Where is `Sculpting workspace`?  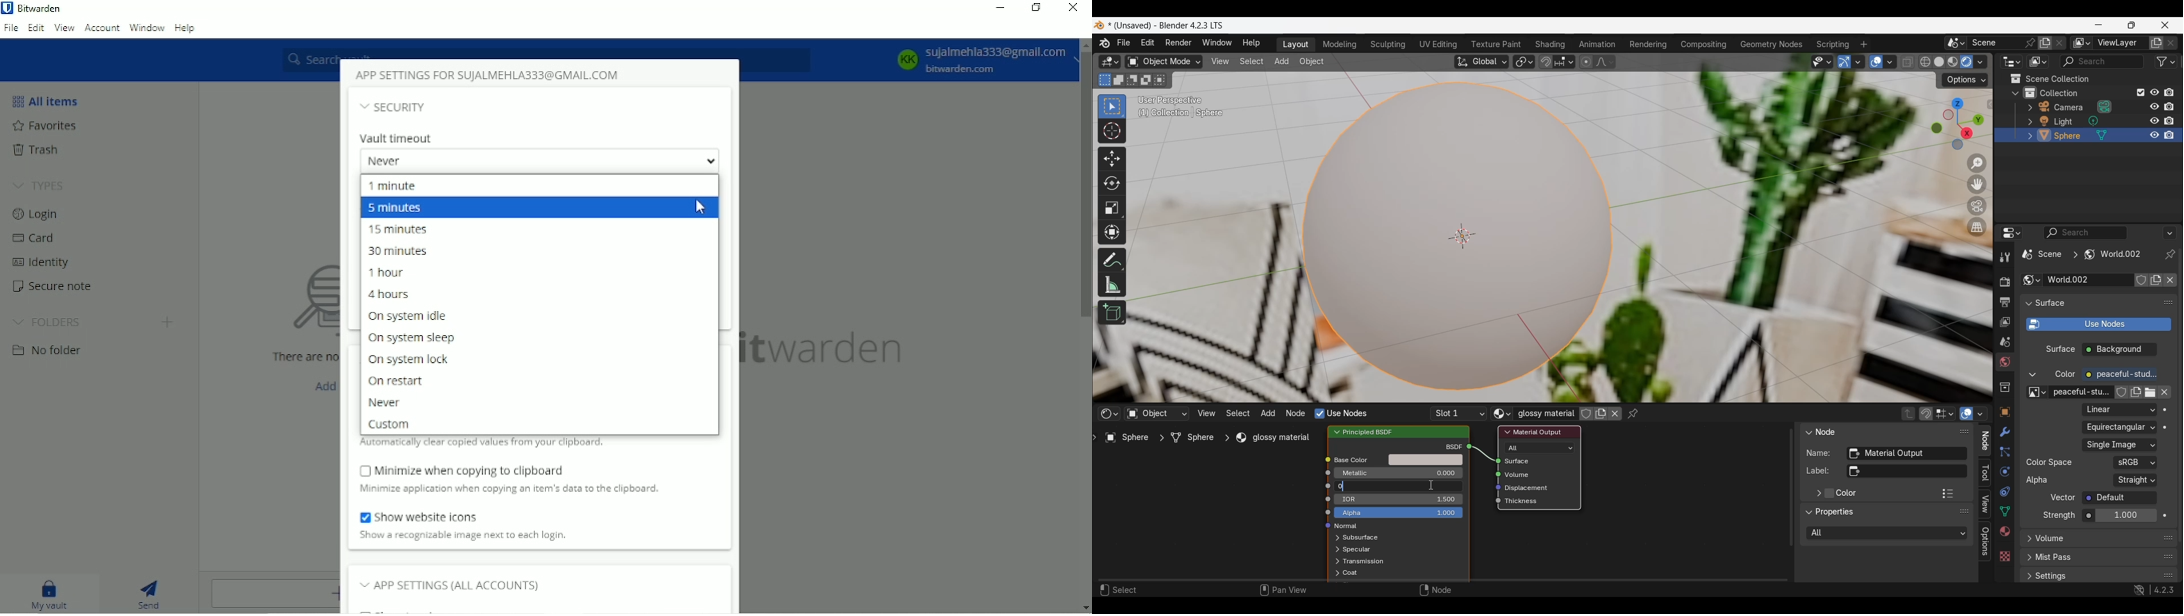 Sculpting workspace is located at coordinates (1388, 45).